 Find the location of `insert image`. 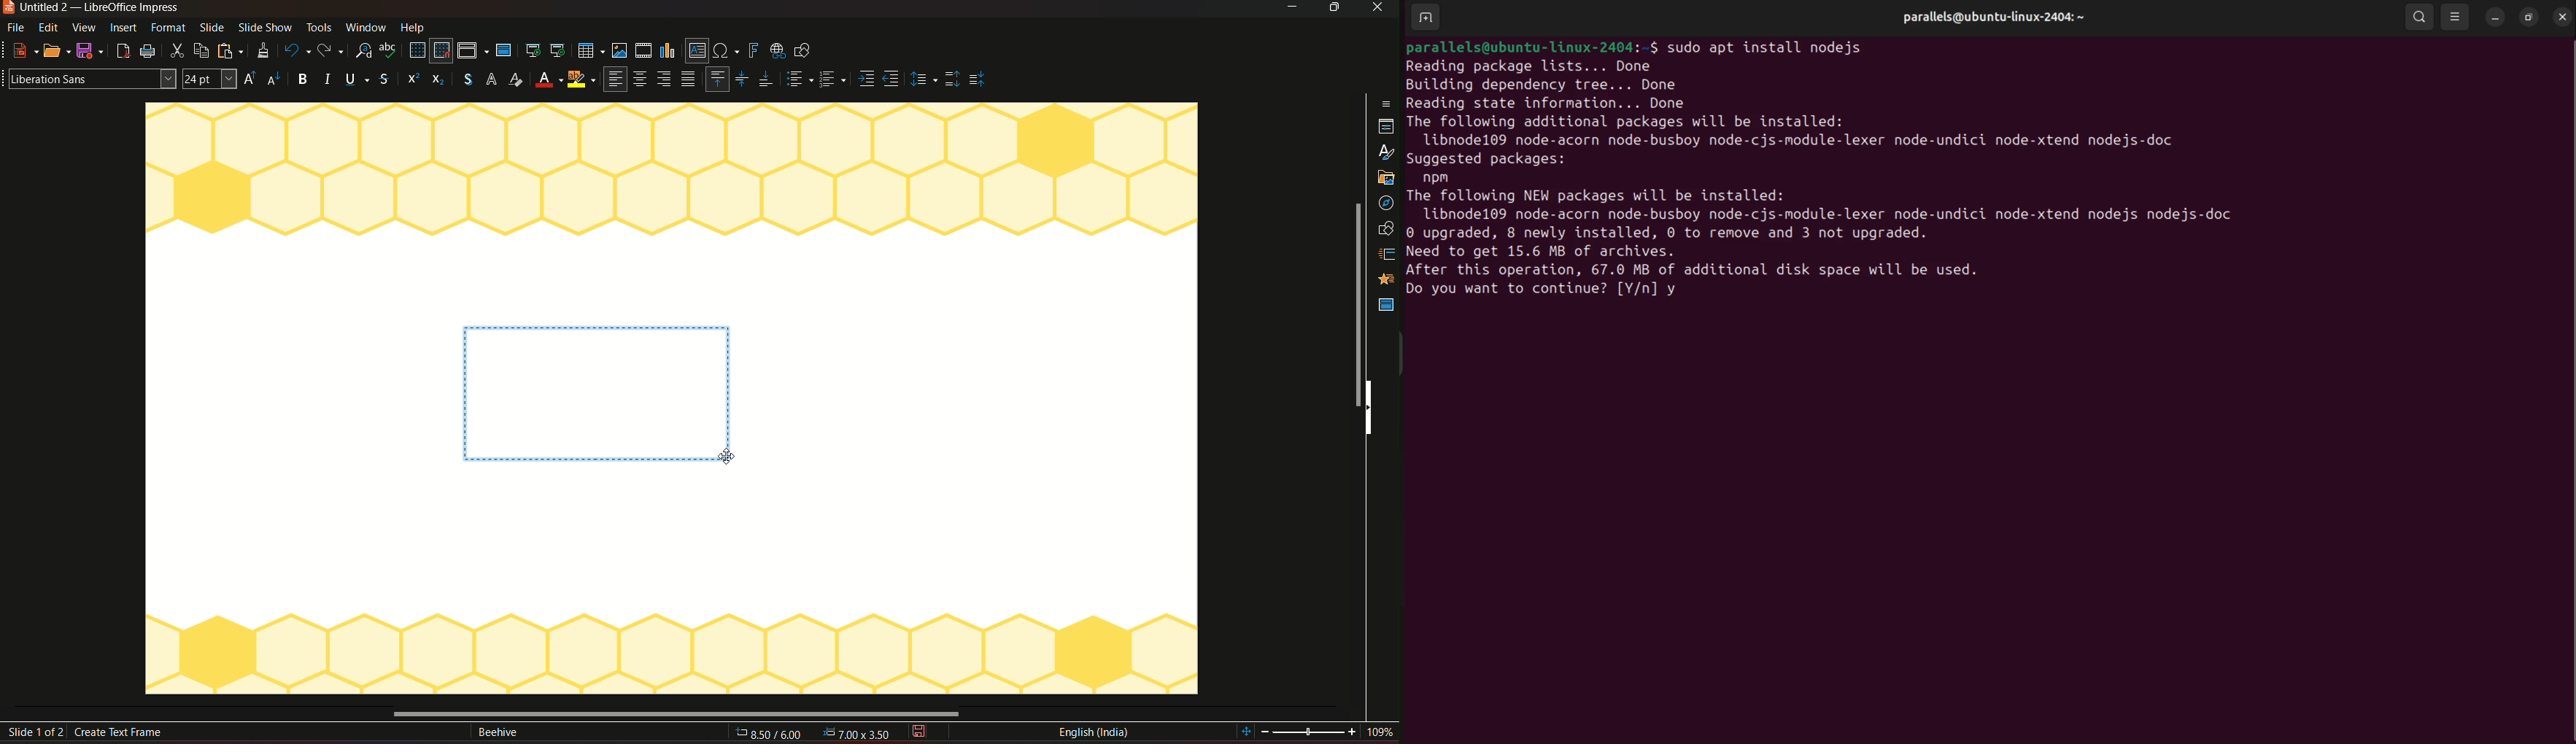

insert image is located at coordinates (619, 50).